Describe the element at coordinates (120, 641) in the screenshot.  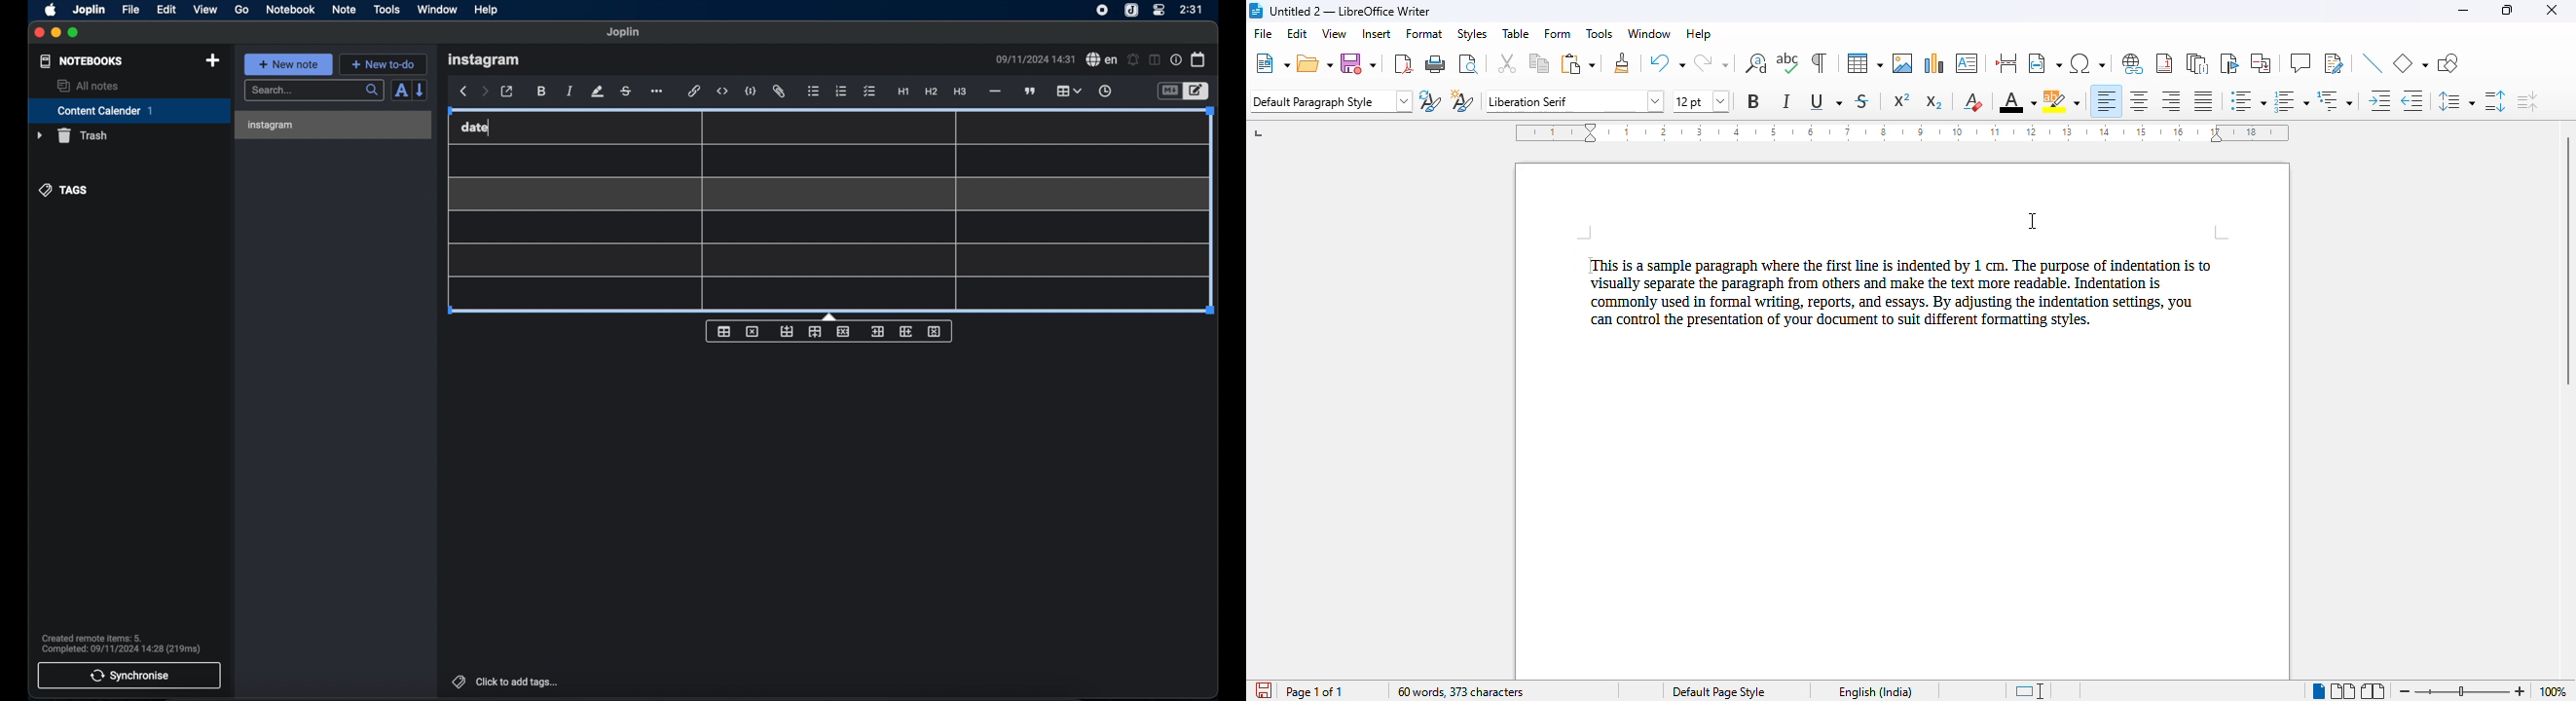
I see `Created remote items: 5.
Completed: 09/11/2024 14:28 (219ms)` at that location.